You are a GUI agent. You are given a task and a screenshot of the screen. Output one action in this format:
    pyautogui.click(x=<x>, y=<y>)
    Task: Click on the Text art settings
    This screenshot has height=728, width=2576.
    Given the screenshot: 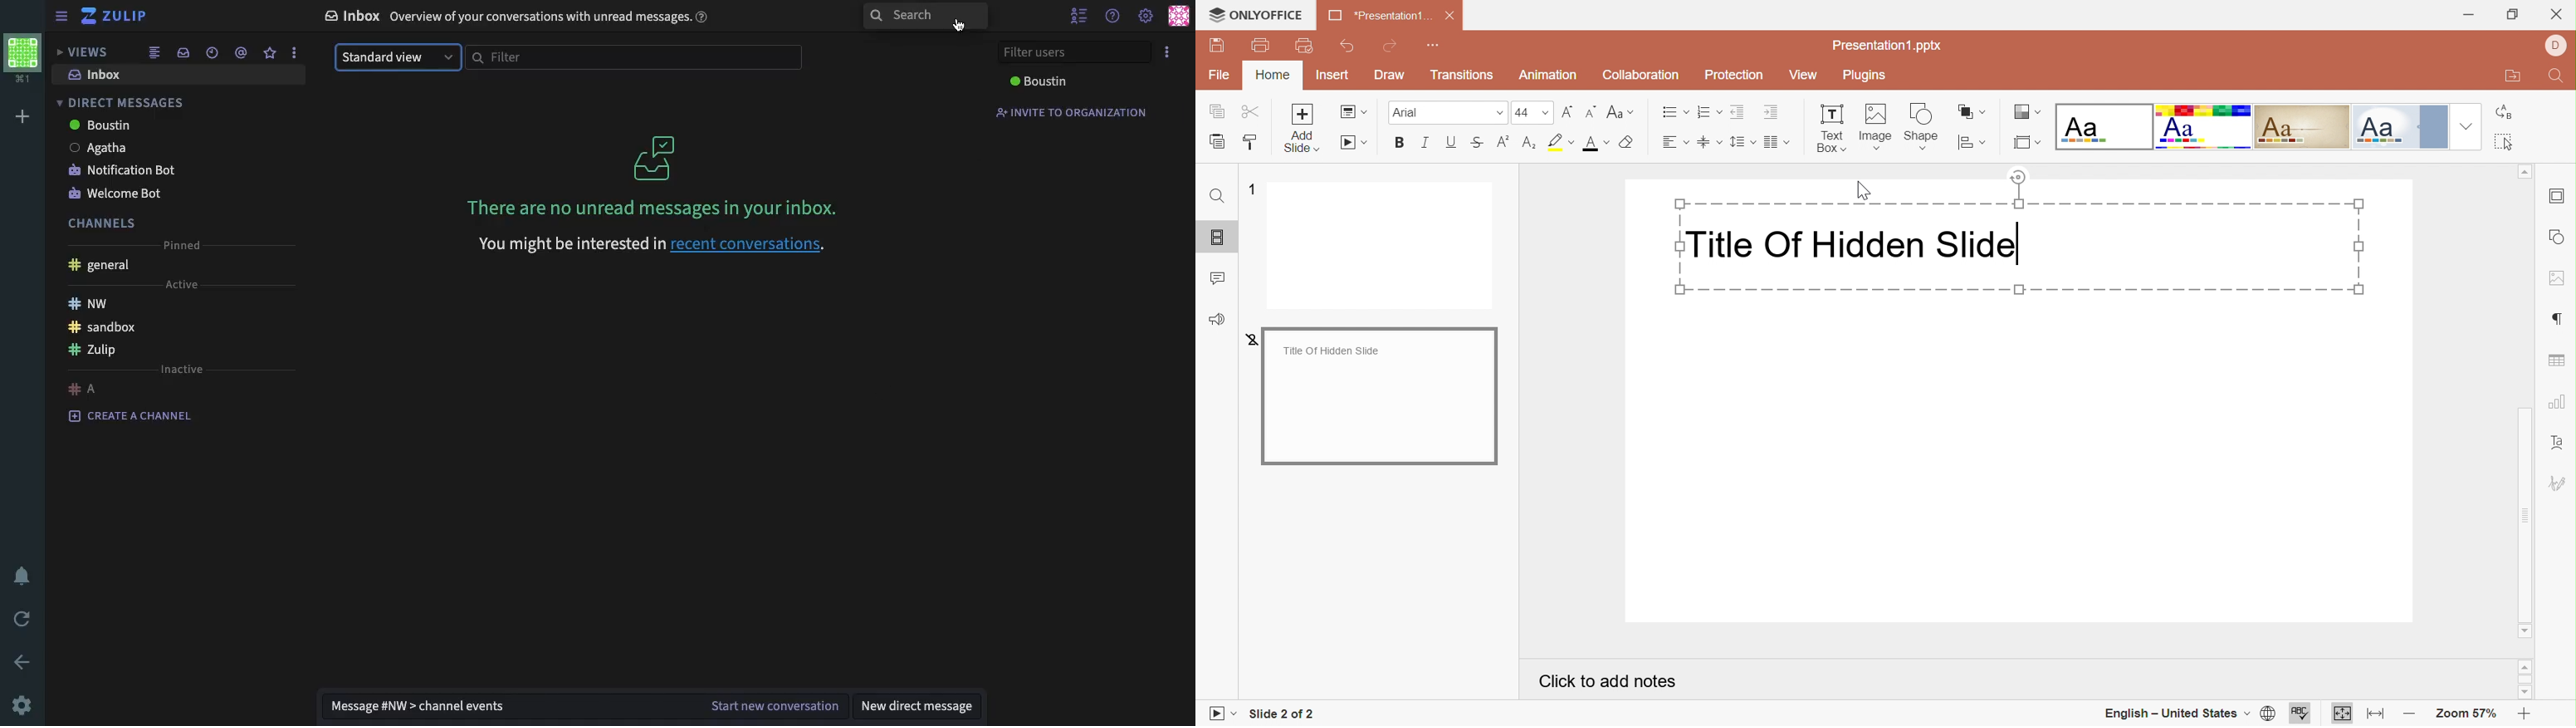 What is the action you would take?
    pyautogui.click(x=2562, y=444)
    